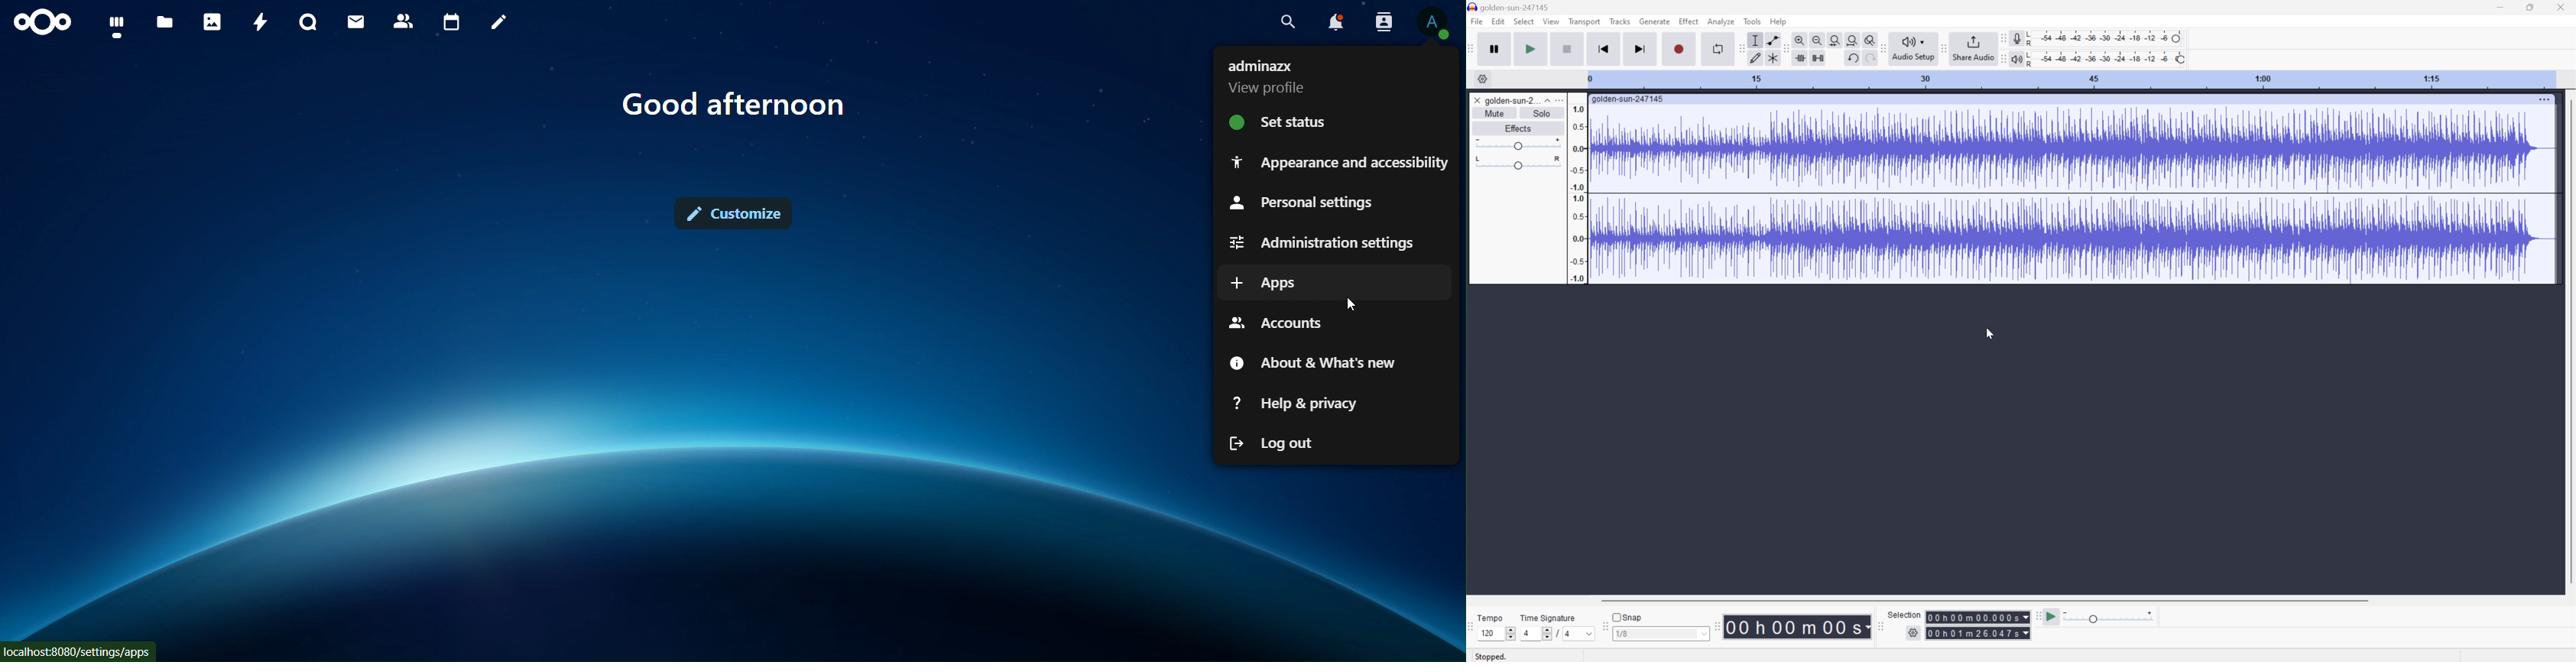  What do you see at coordinates (1491, 657) in the screenshot?
I see `Stopped` at bounding box center [1491, 657].